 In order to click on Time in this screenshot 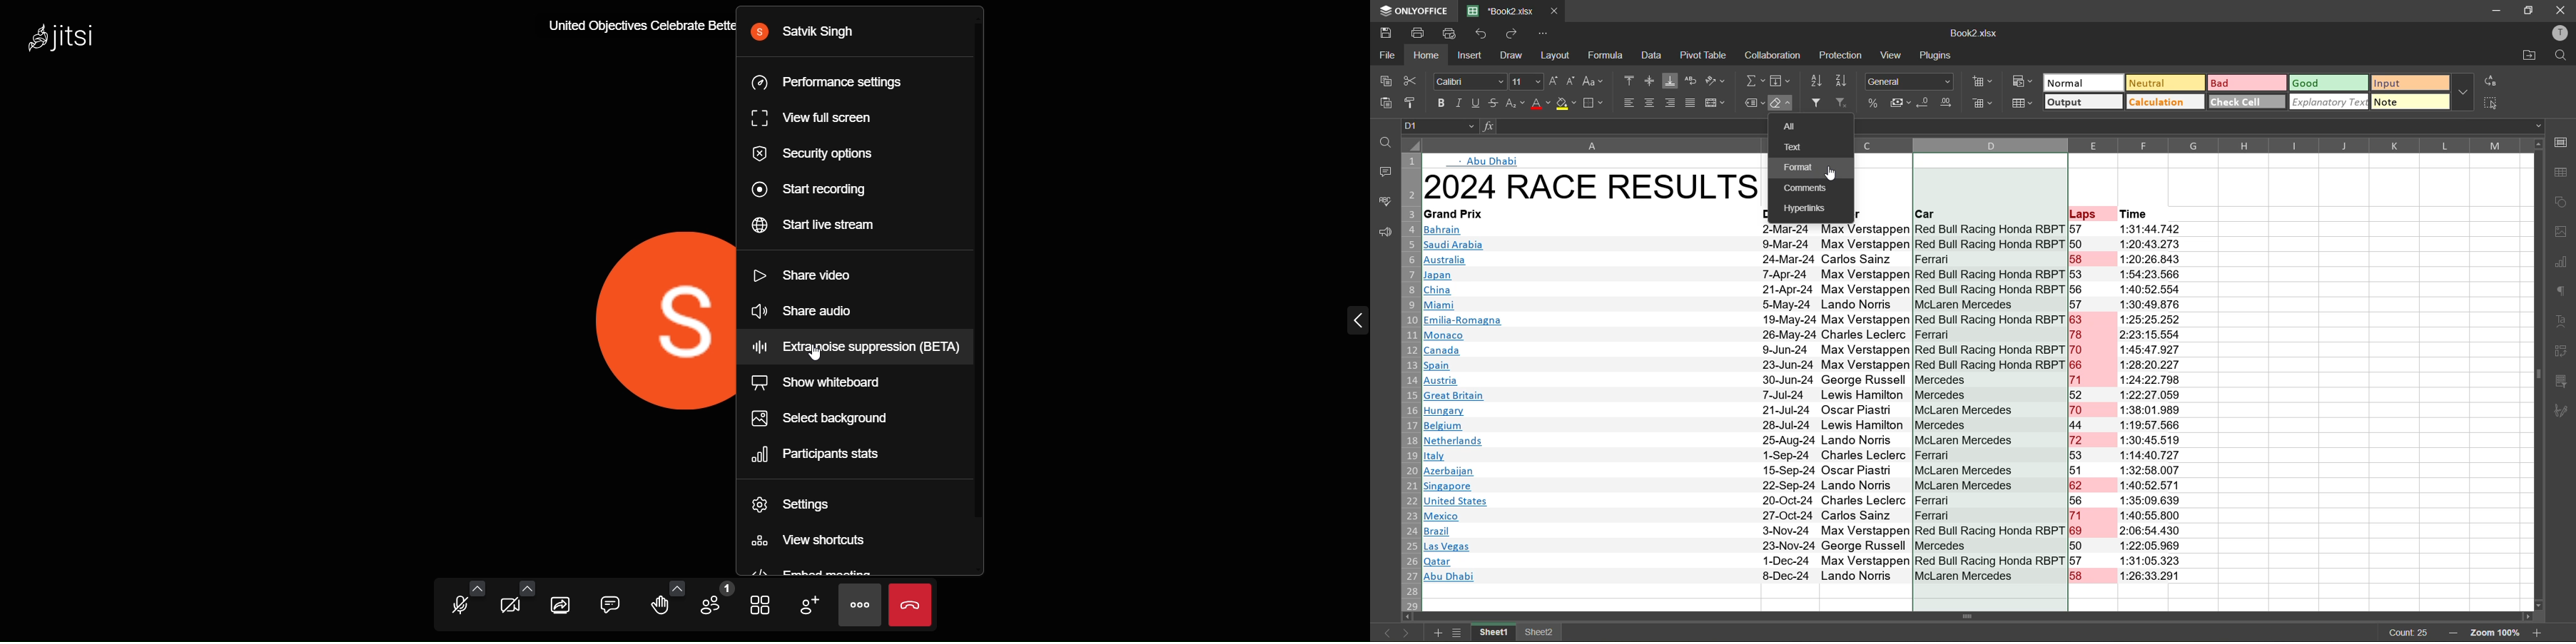, I will do `click(2138, 214)`.